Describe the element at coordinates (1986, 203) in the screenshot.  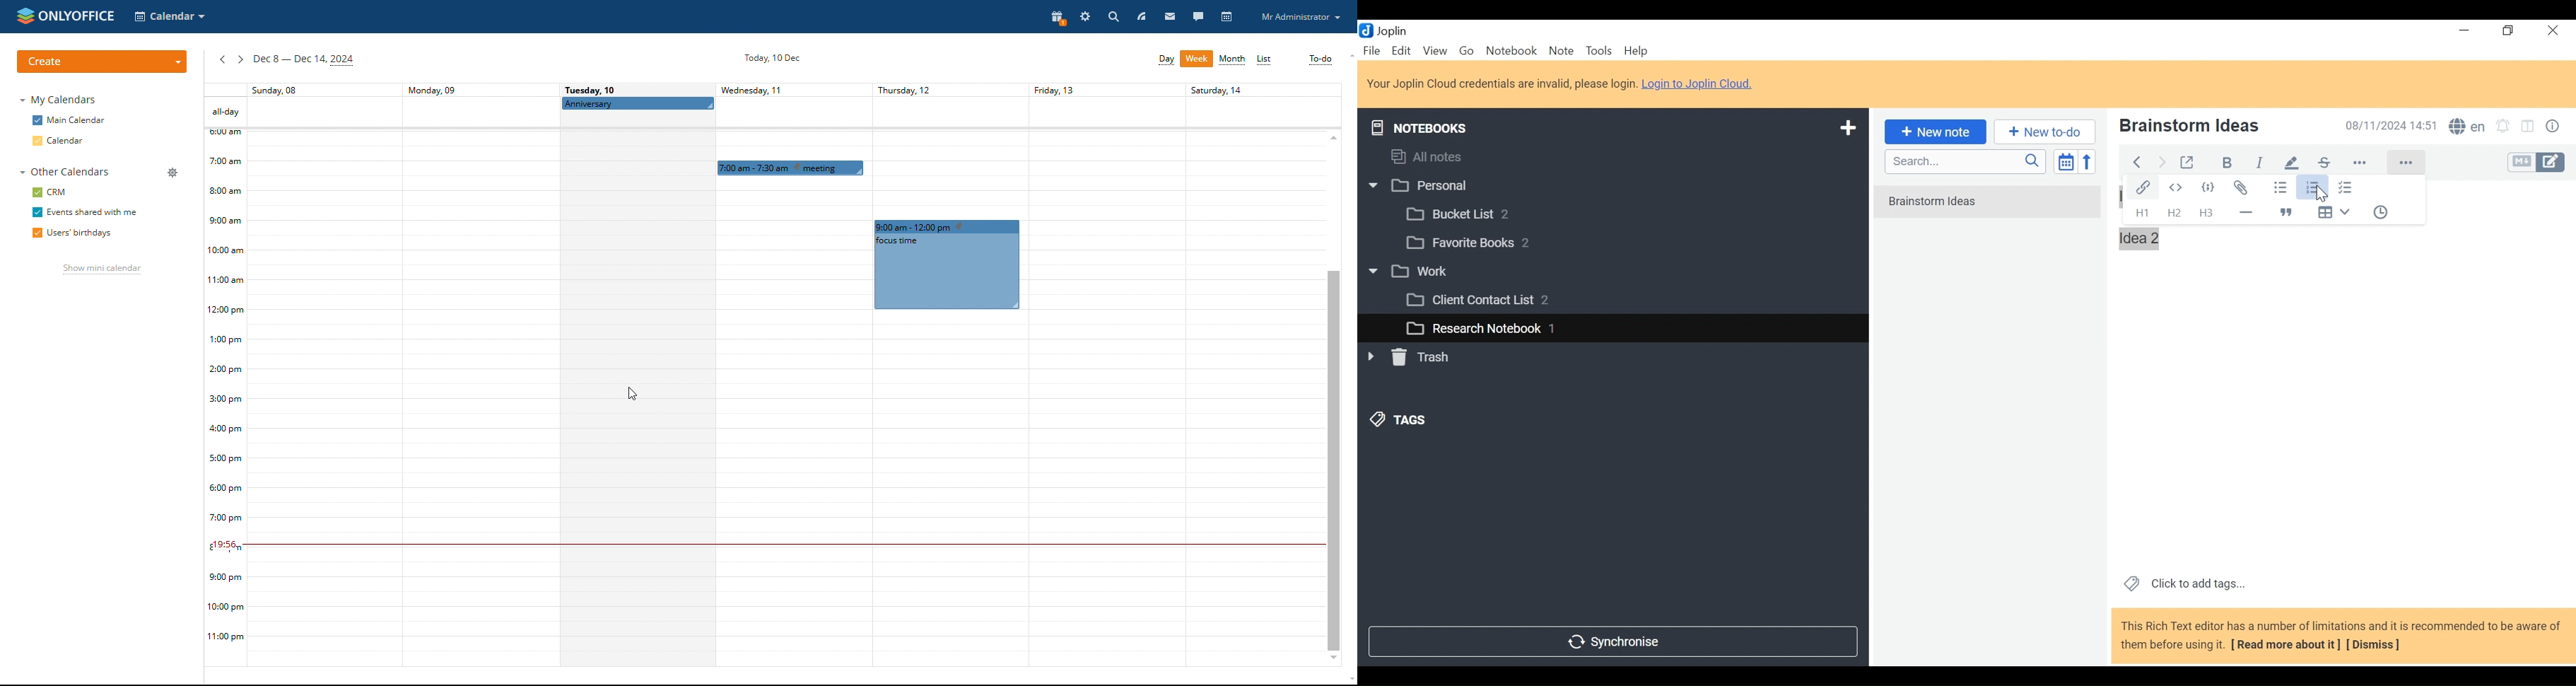
I see `No notes in here. Create one by clicking
on "New note".` at that location.